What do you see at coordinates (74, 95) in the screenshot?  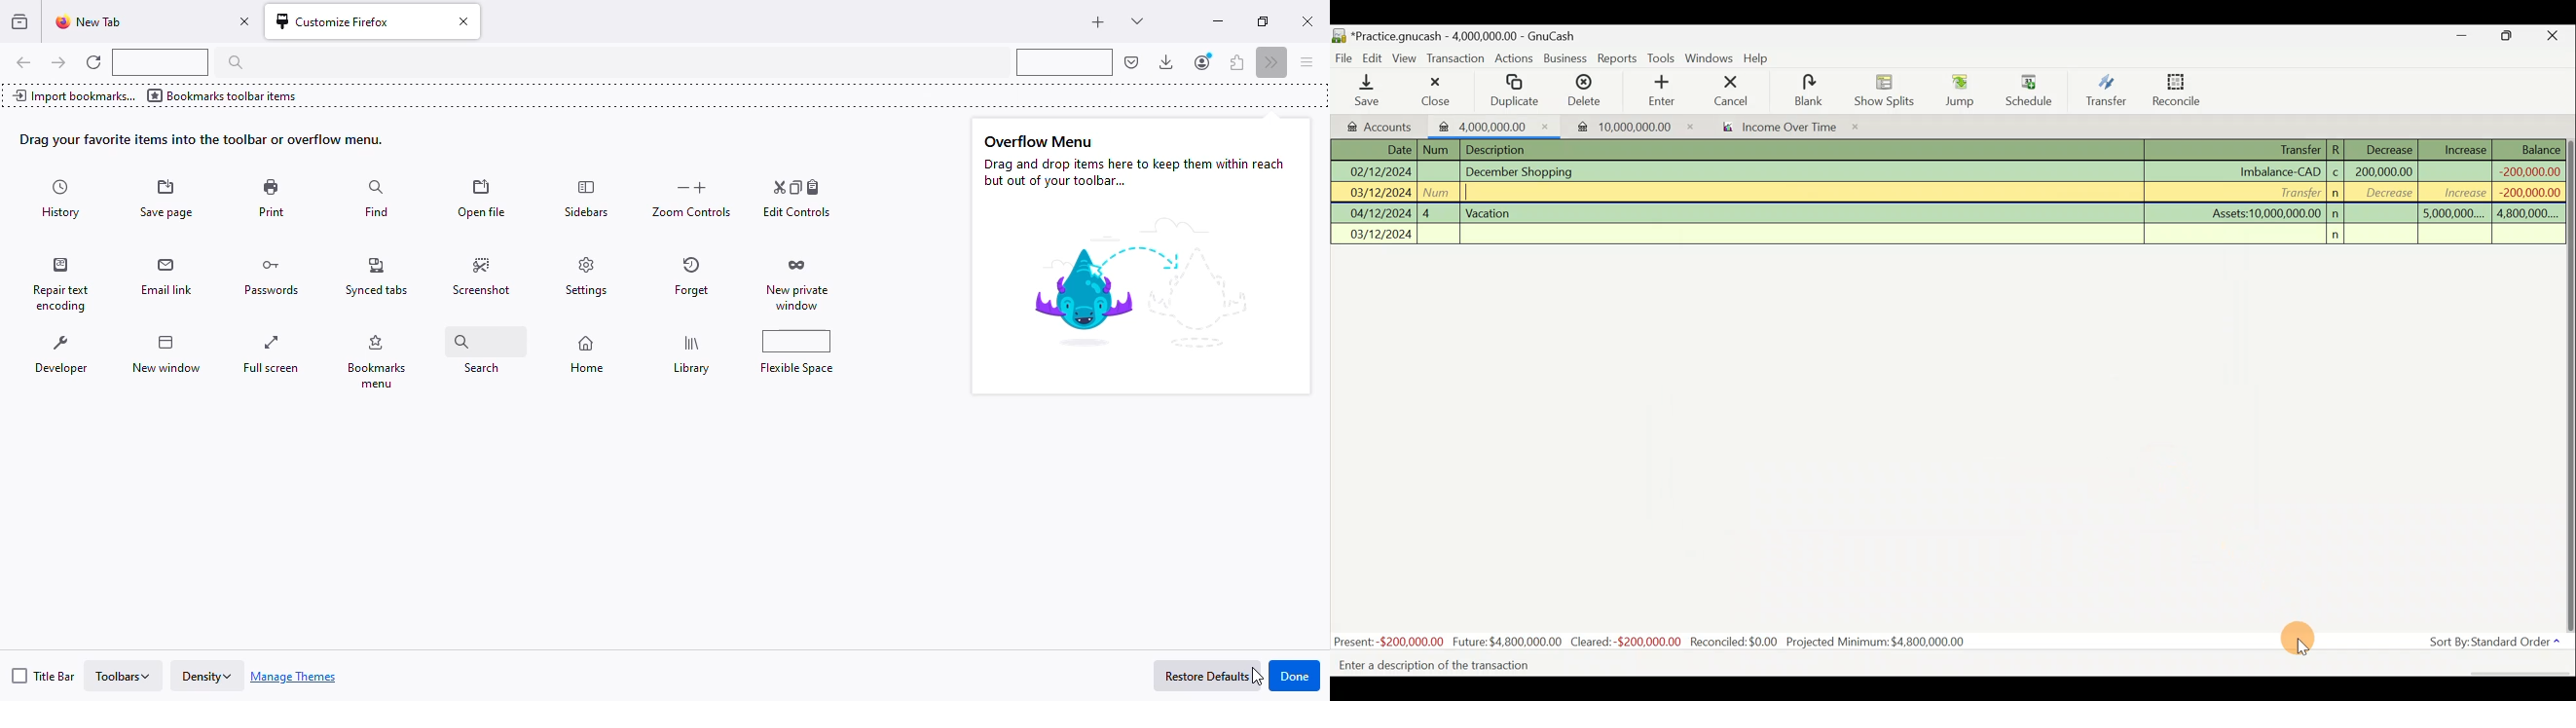 I see `import bookmarks` at bounding box center [74, 95].